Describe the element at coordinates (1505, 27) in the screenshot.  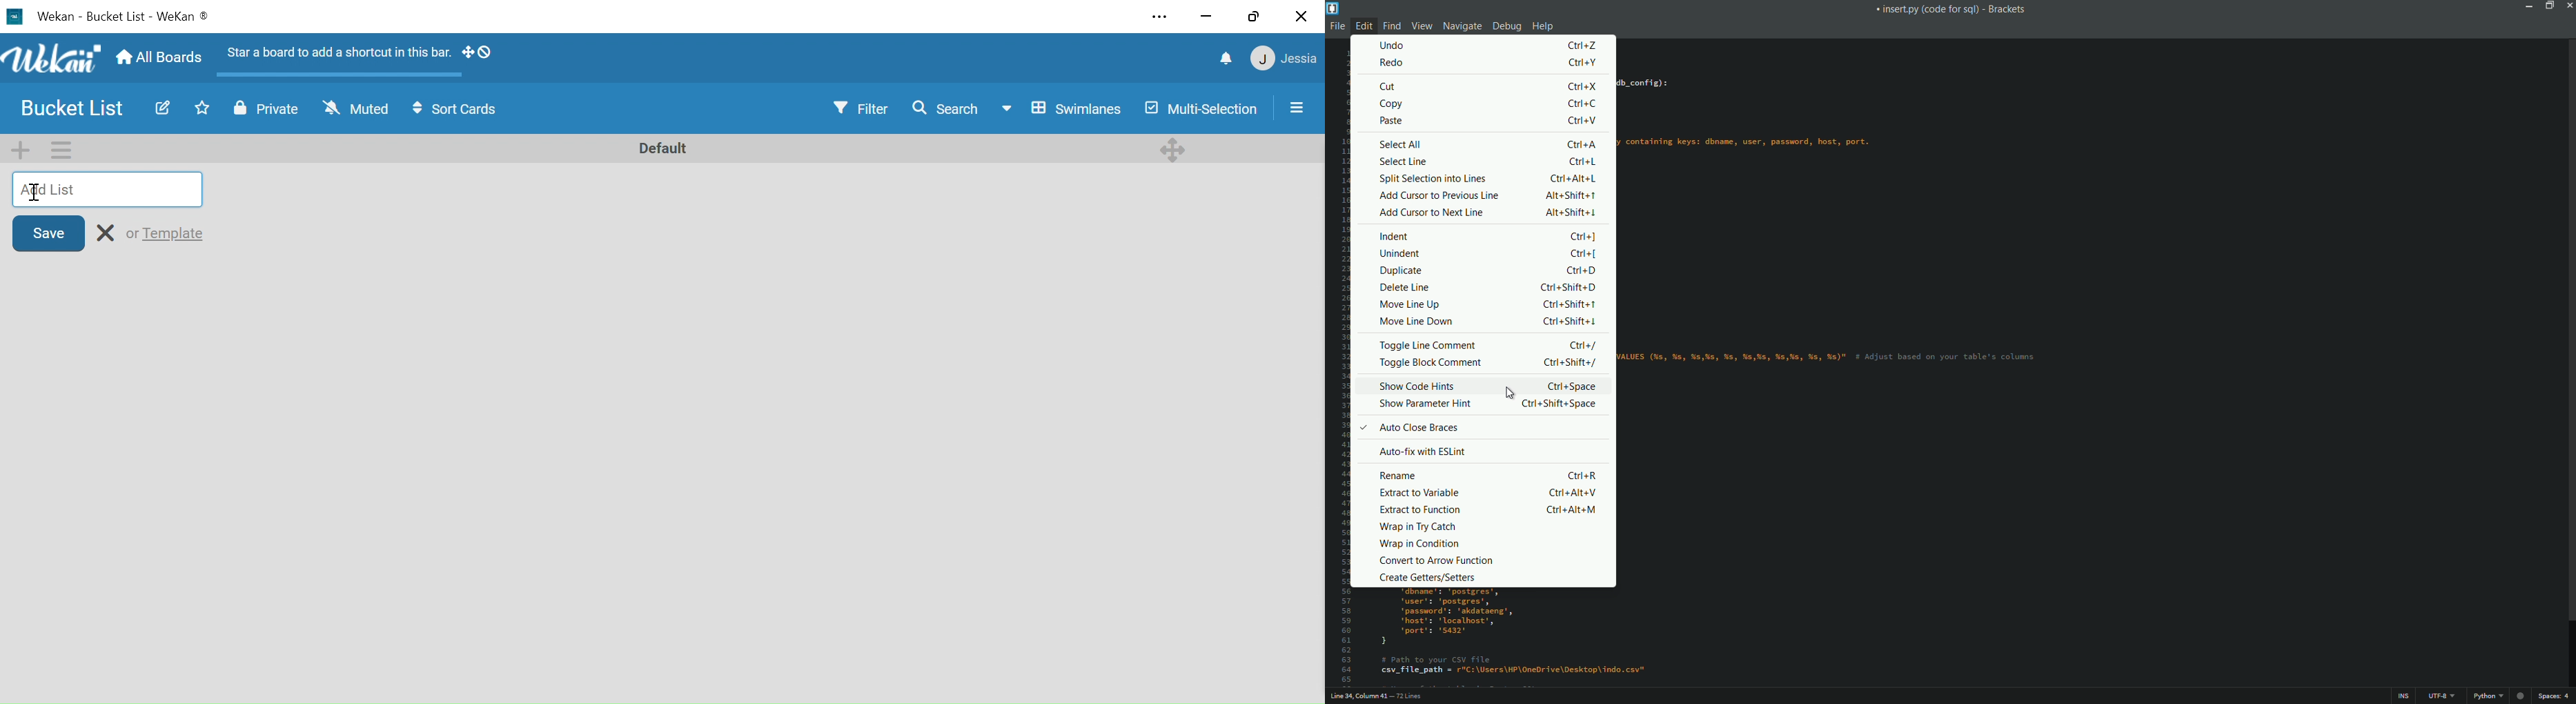
I see `debug menu` at that location.